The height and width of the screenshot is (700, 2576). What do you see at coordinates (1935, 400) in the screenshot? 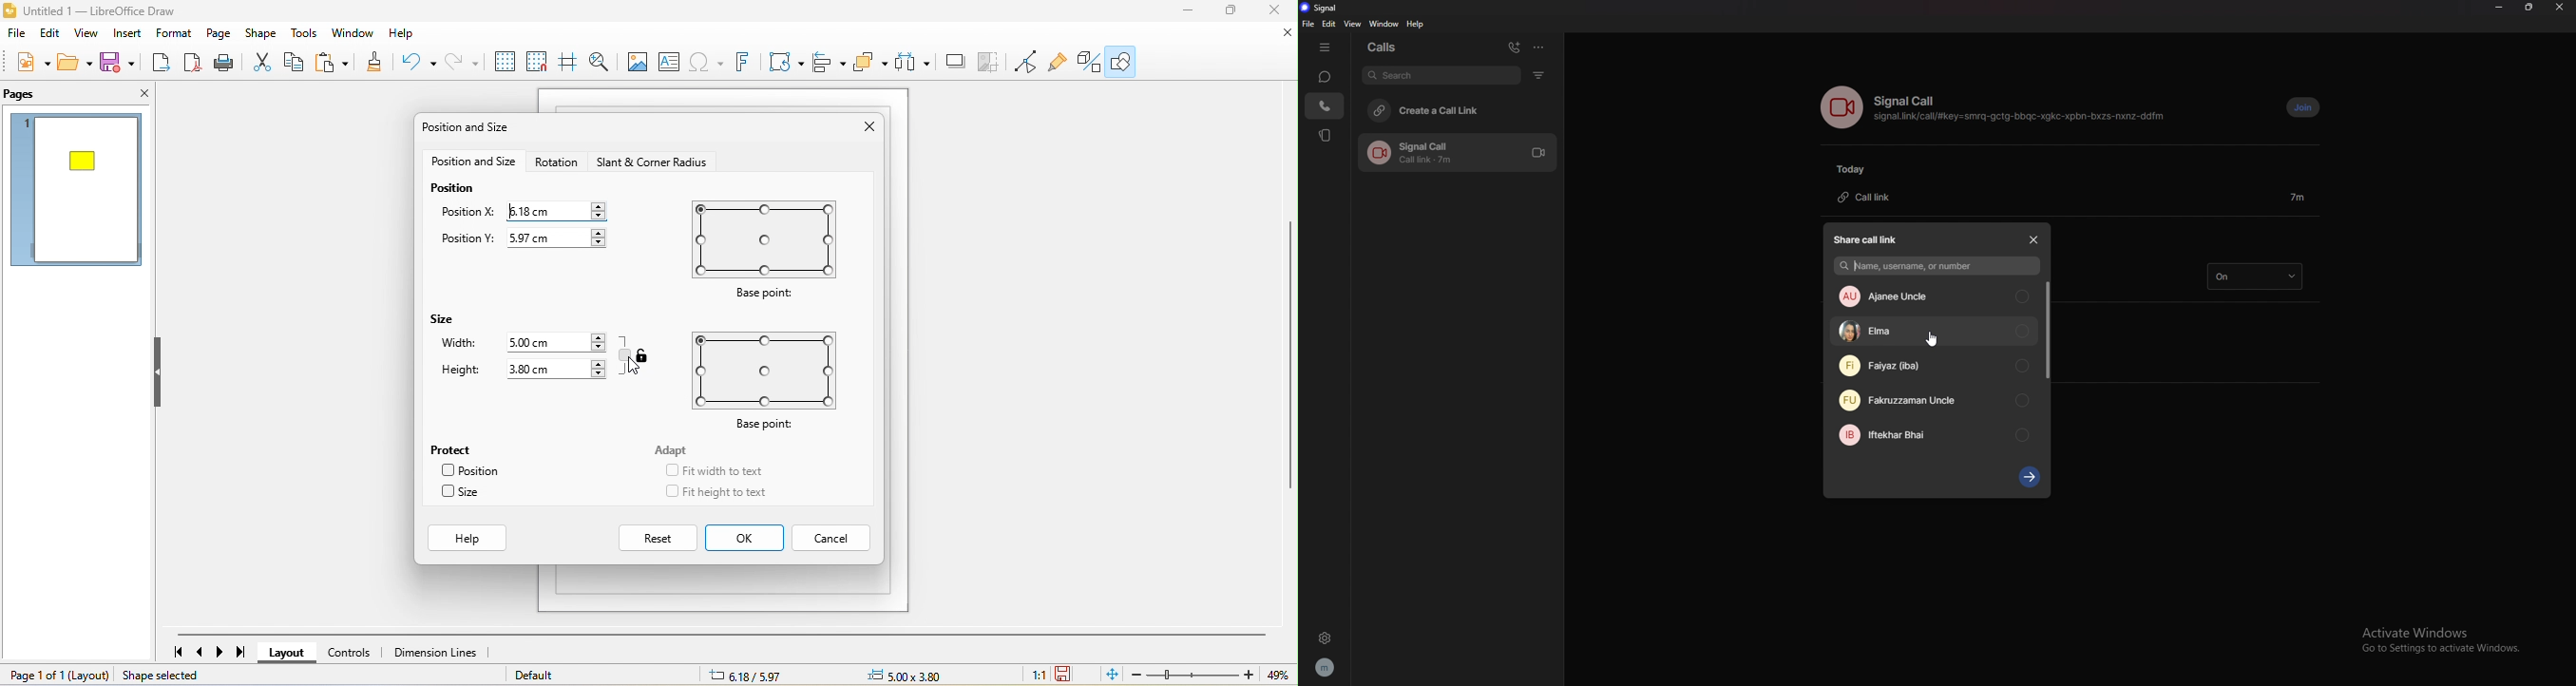
I see `contact` at bounding box center [1935, 400].